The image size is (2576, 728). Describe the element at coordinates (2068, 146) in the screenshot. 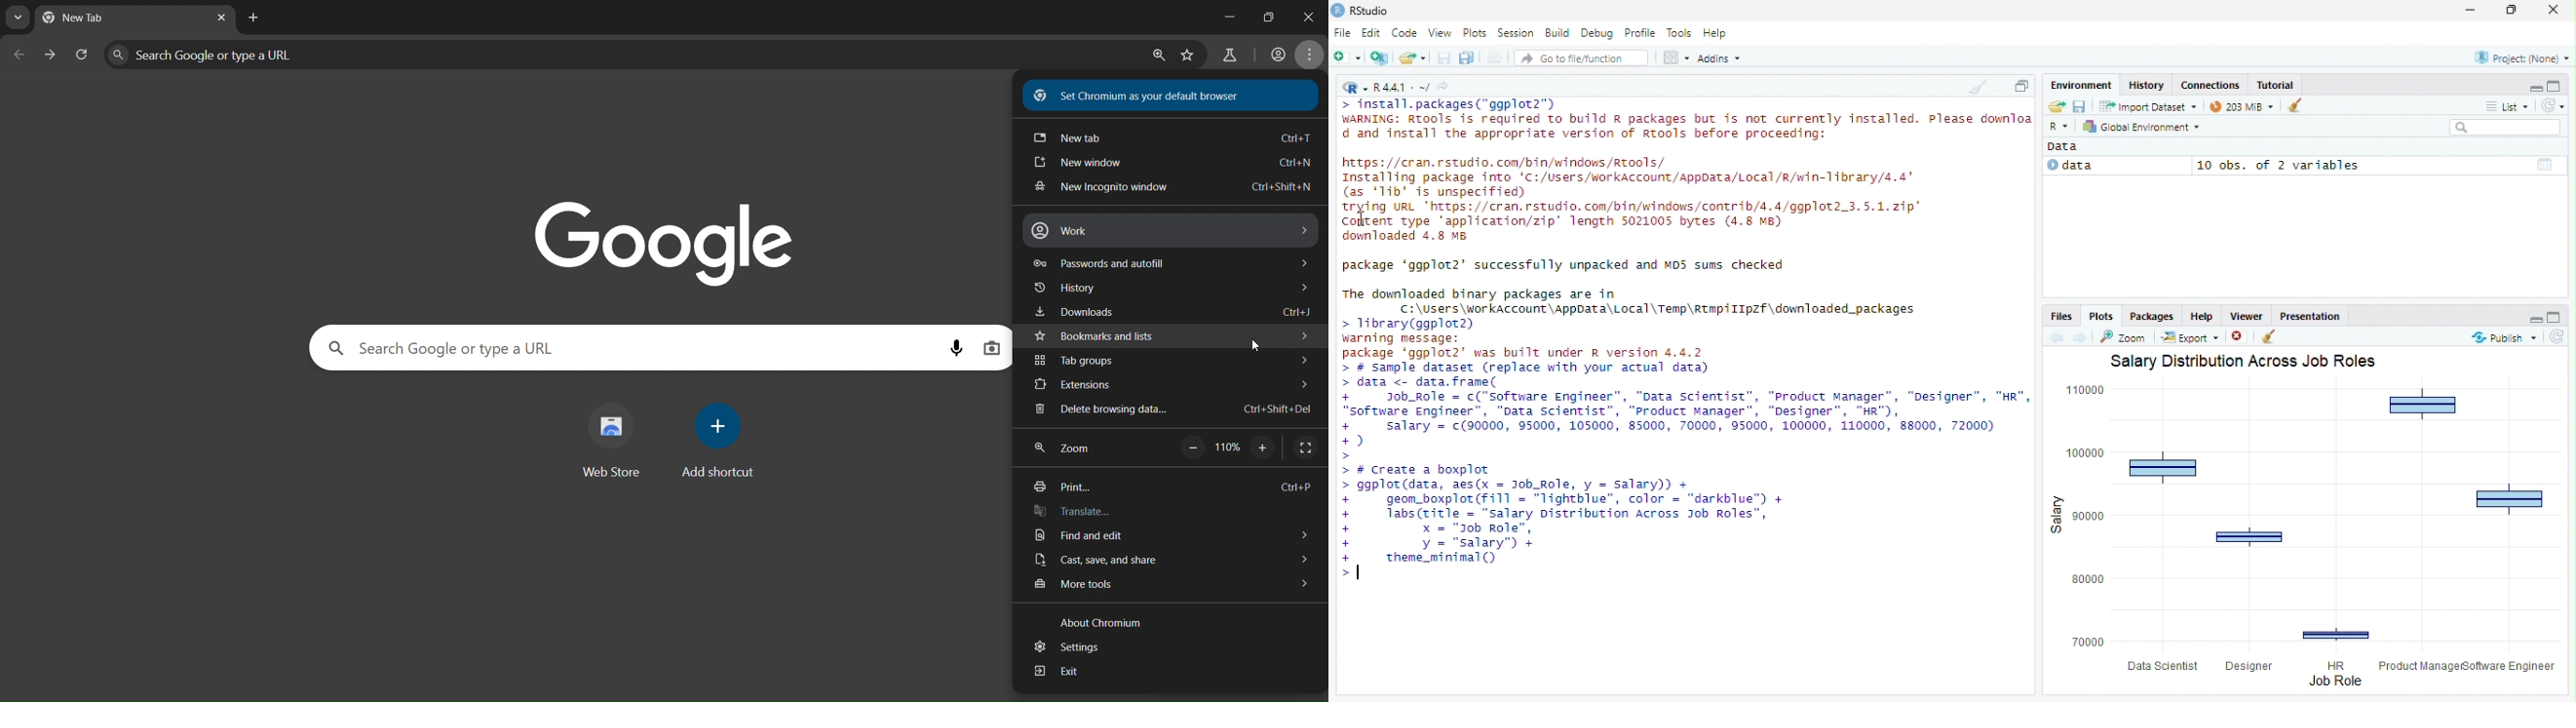

I see `Data` at that location.